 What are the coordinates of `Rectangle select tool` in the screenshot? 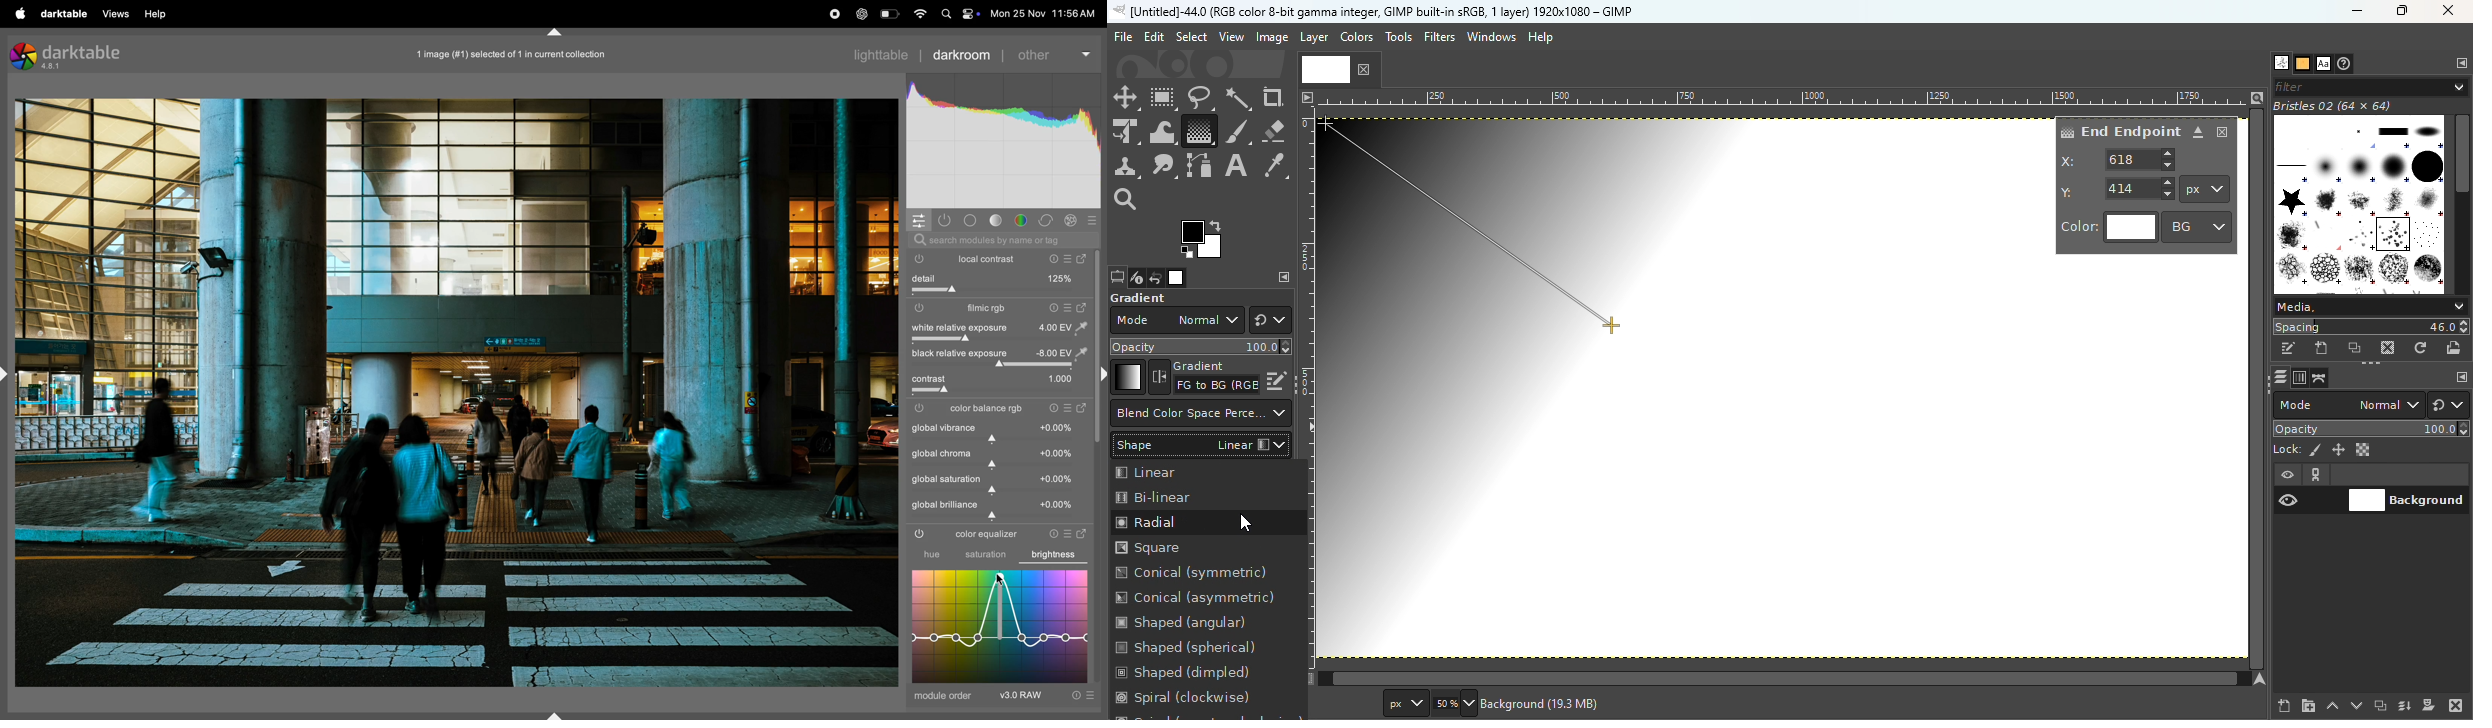 It's located at (1164, 99).